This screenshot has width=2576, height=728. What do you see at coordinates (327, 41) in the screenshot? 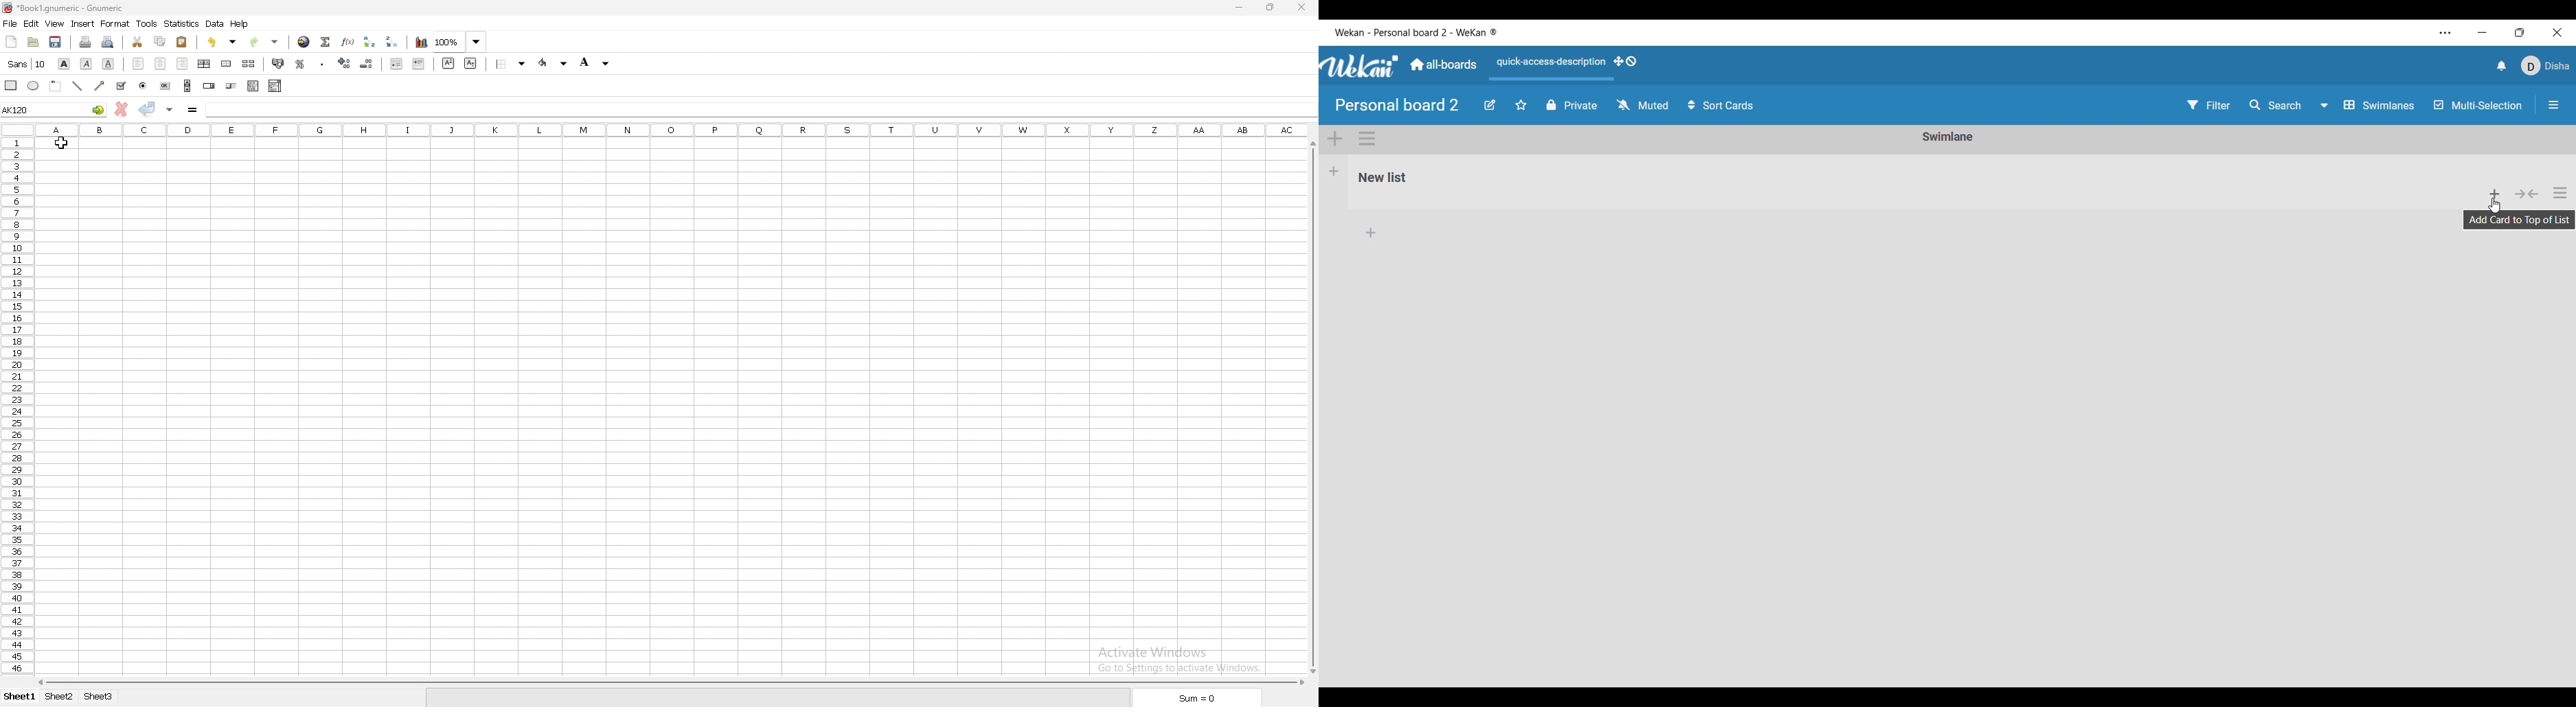
I see `summation` at bounding box center [327, 41].